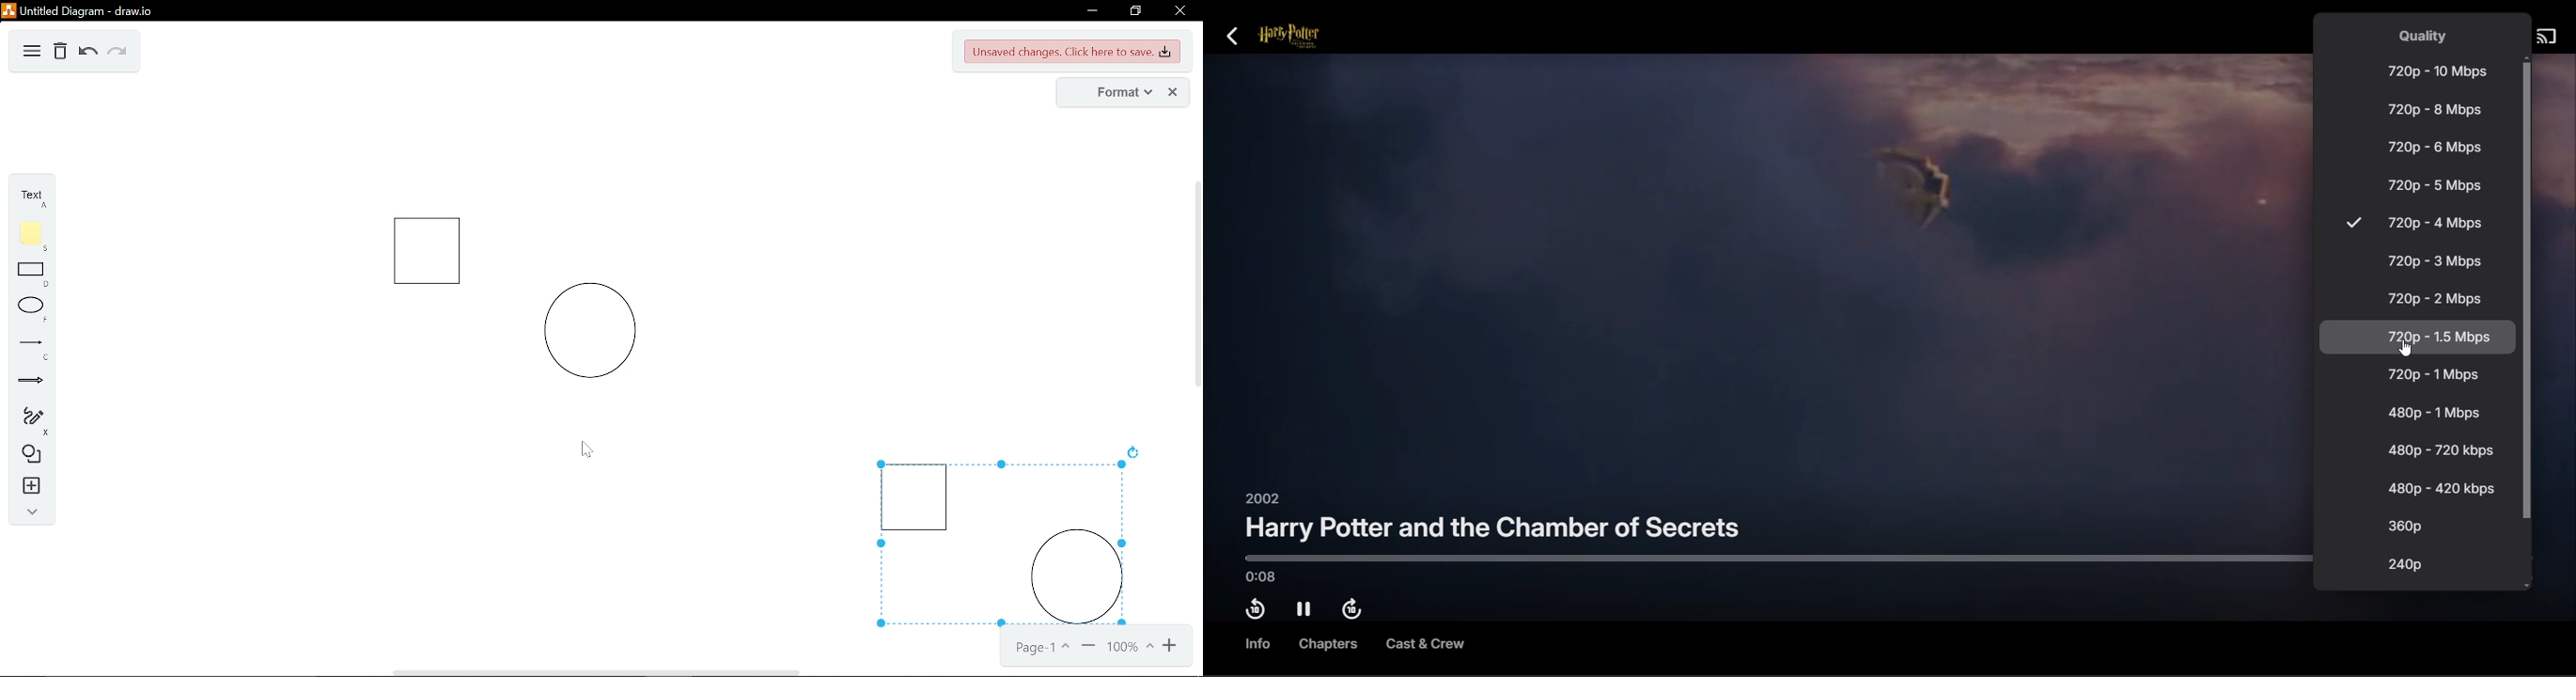  Describe the element at coordinates (31, 383) in the screenshot. I see `arrows` at that location.